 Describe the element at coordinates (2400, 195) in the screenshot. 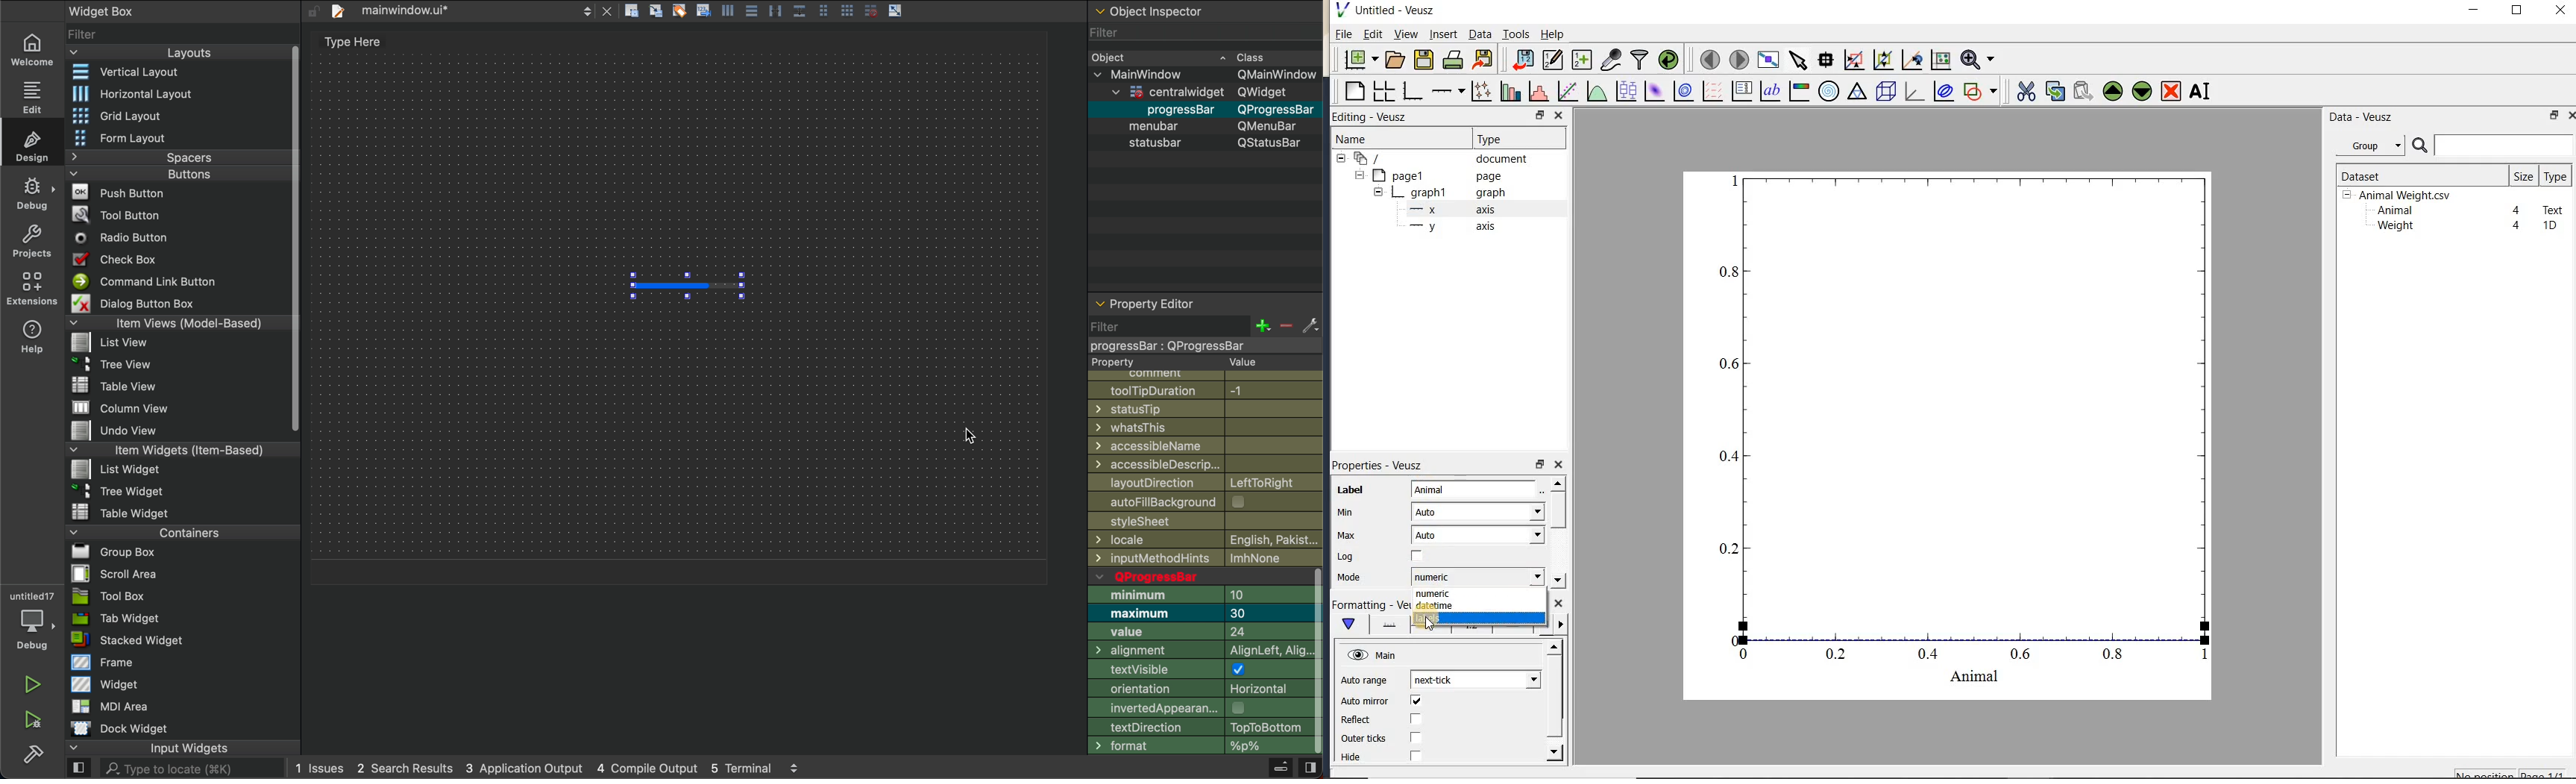

I see `Animalweight.csv` at that location.